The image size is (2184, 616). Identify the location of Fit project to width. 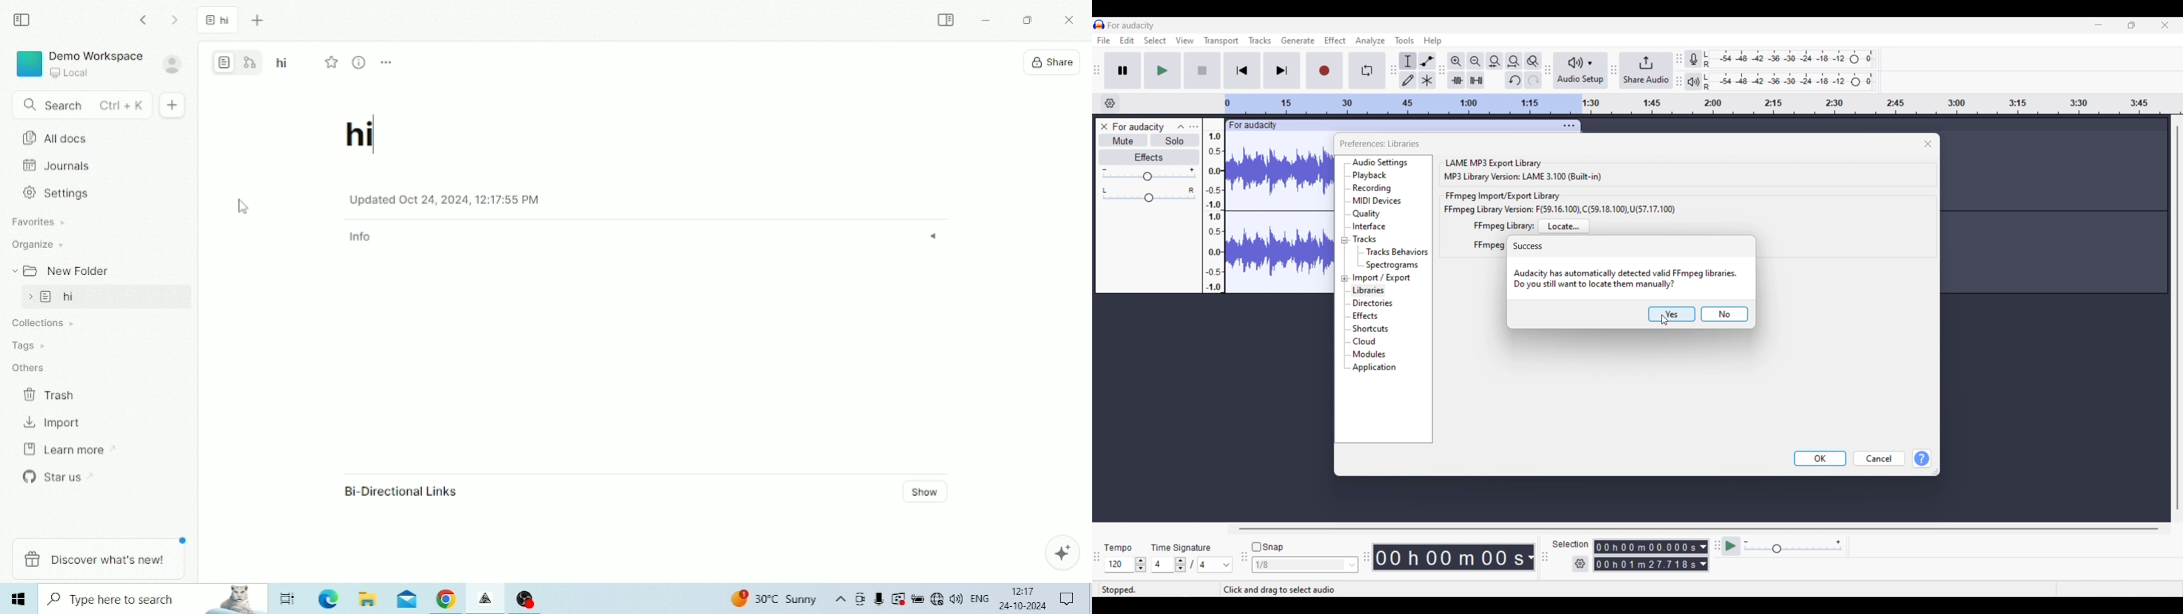
(1514, 61).